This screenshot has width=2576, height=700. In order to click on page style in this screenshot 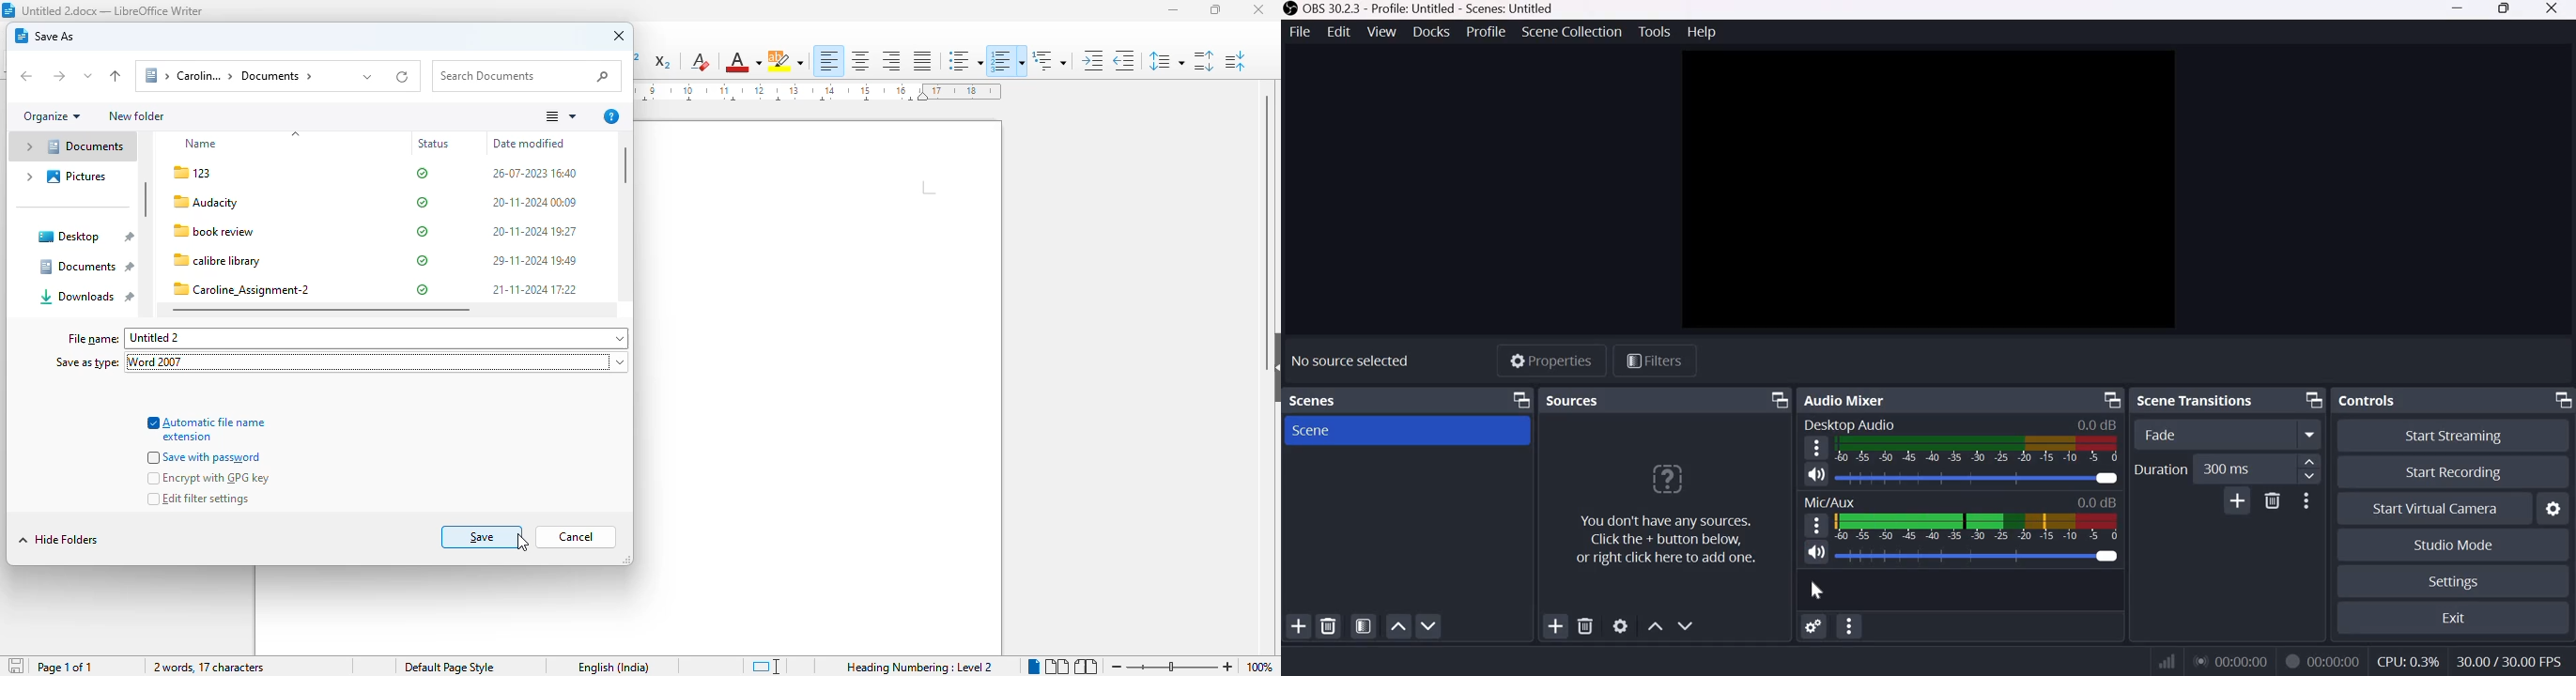, I will do `click(450, 667)`.